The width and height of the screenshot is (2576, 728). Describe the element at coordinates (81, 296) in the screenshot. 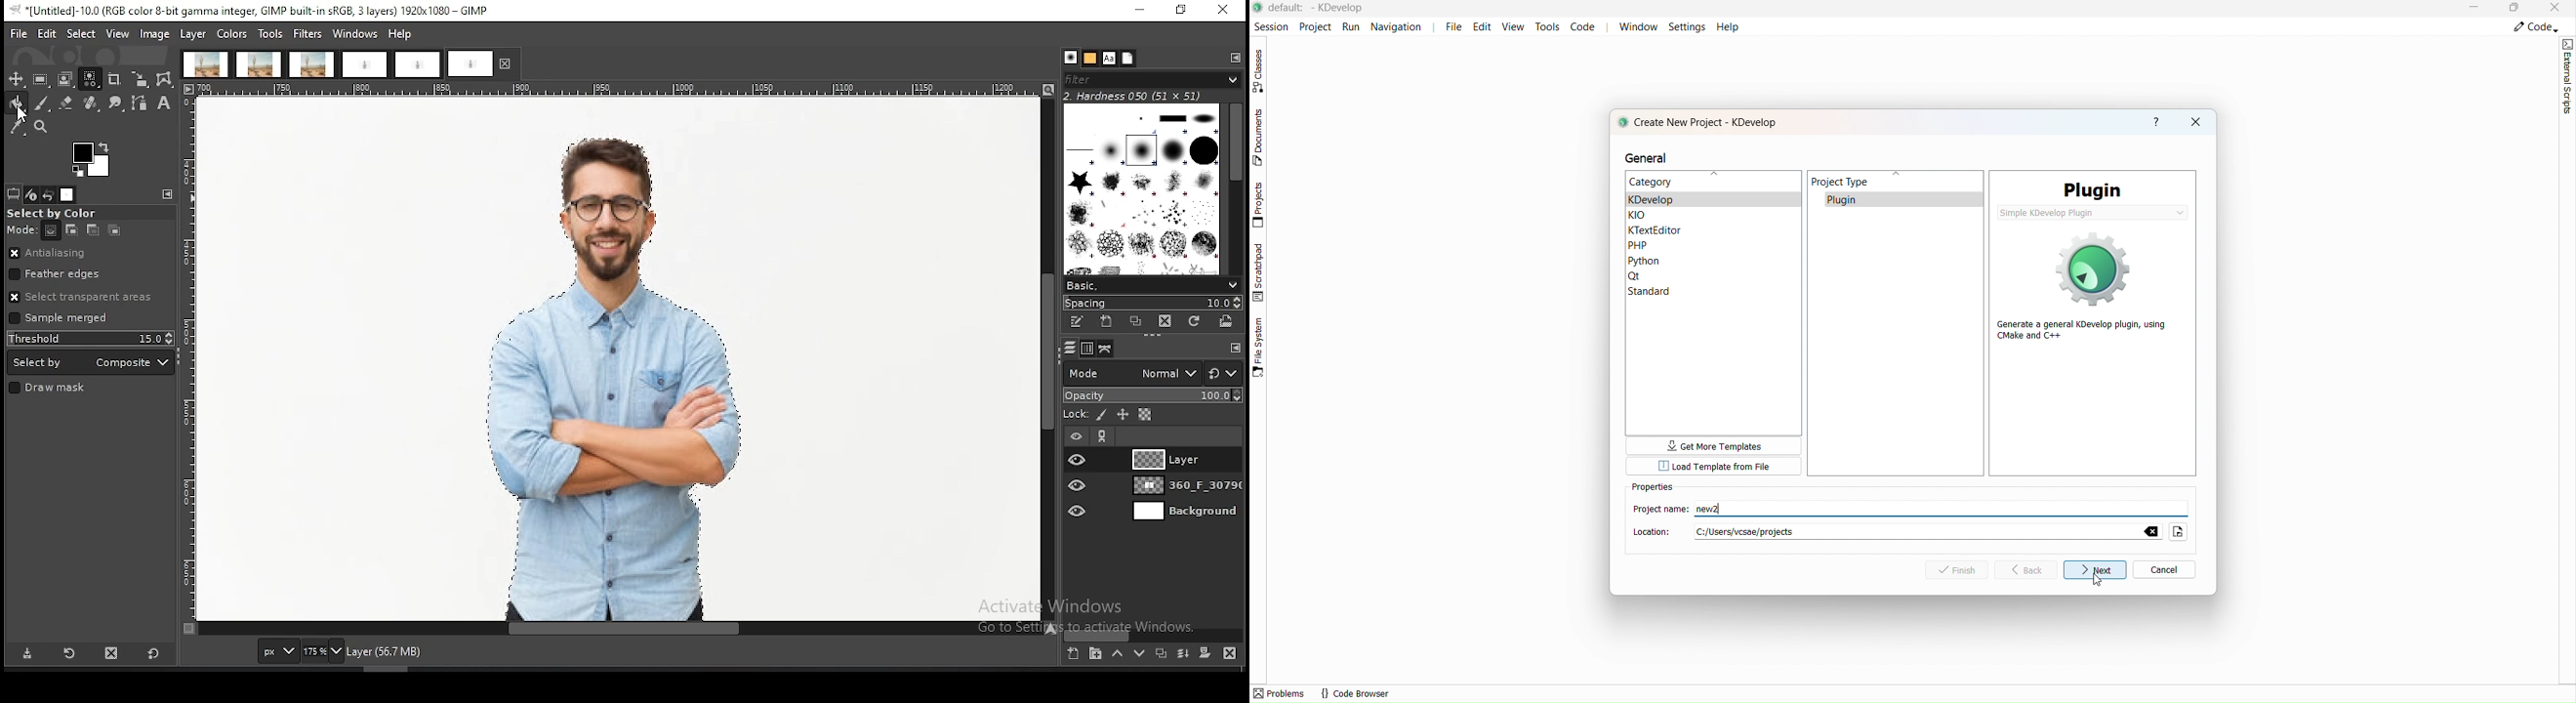

I see `select transparent area` at that location.